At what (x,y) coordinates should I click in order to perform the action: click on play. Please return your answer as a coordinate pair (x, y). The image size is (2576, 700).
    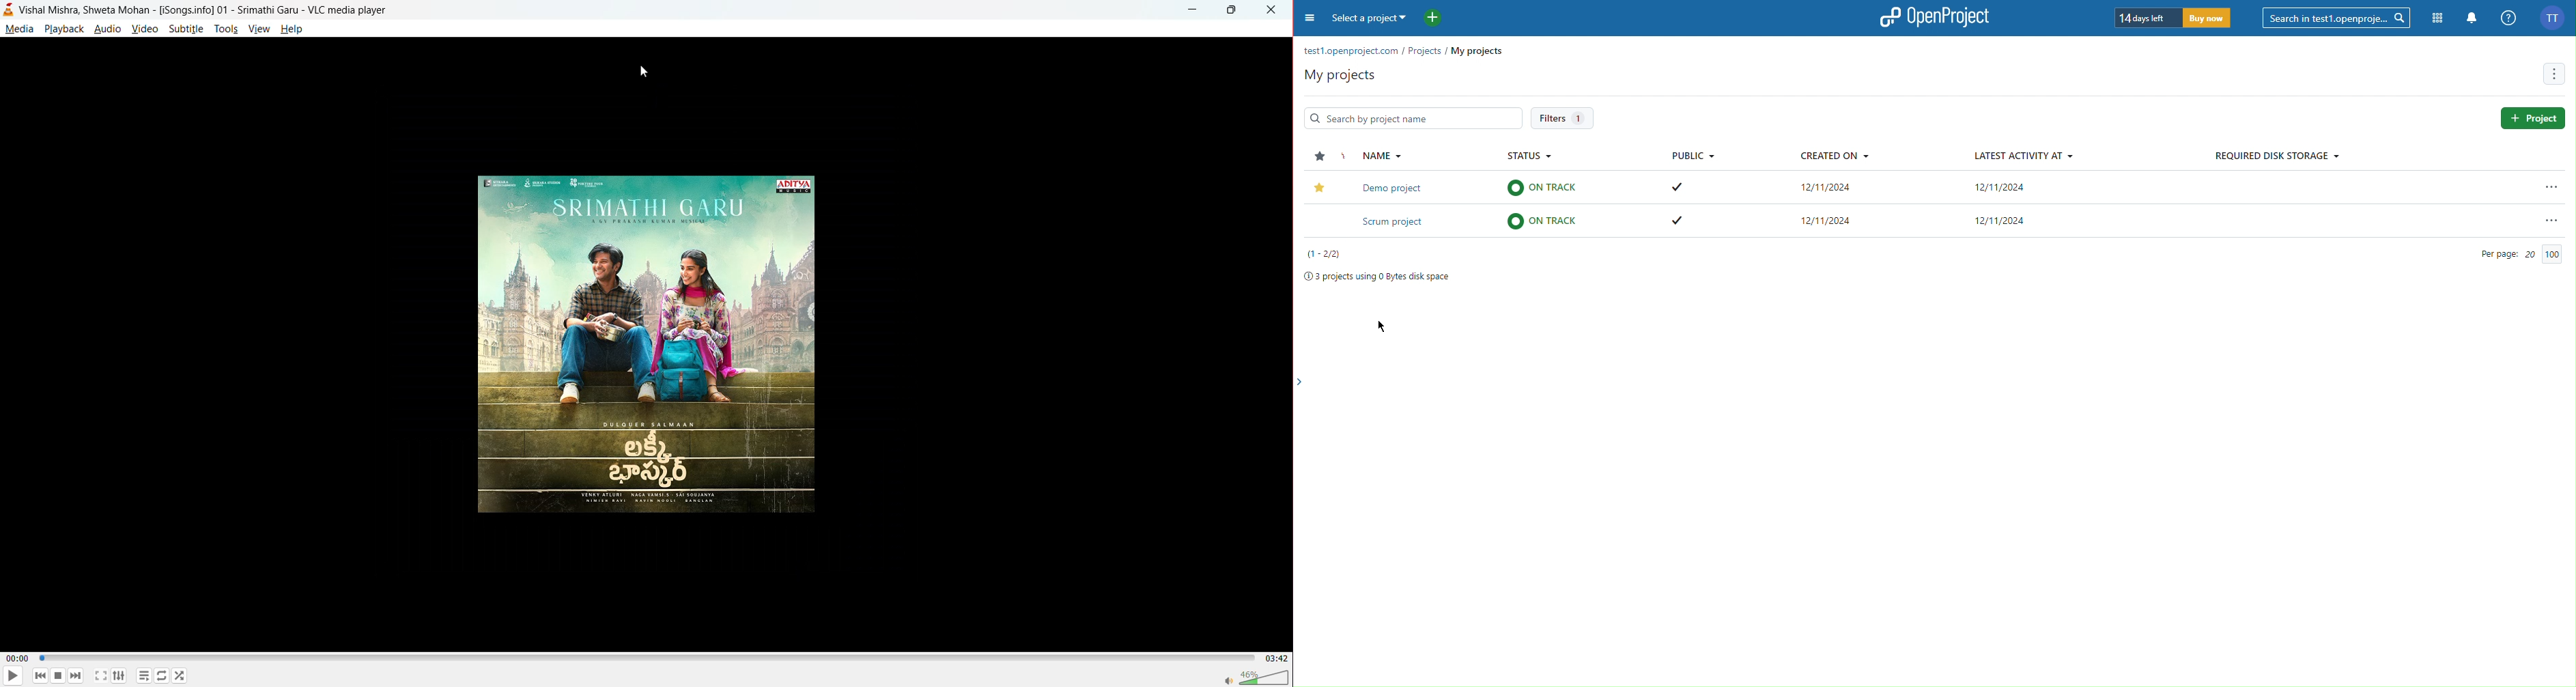
    Looking at the image, I should click on (8, 677).